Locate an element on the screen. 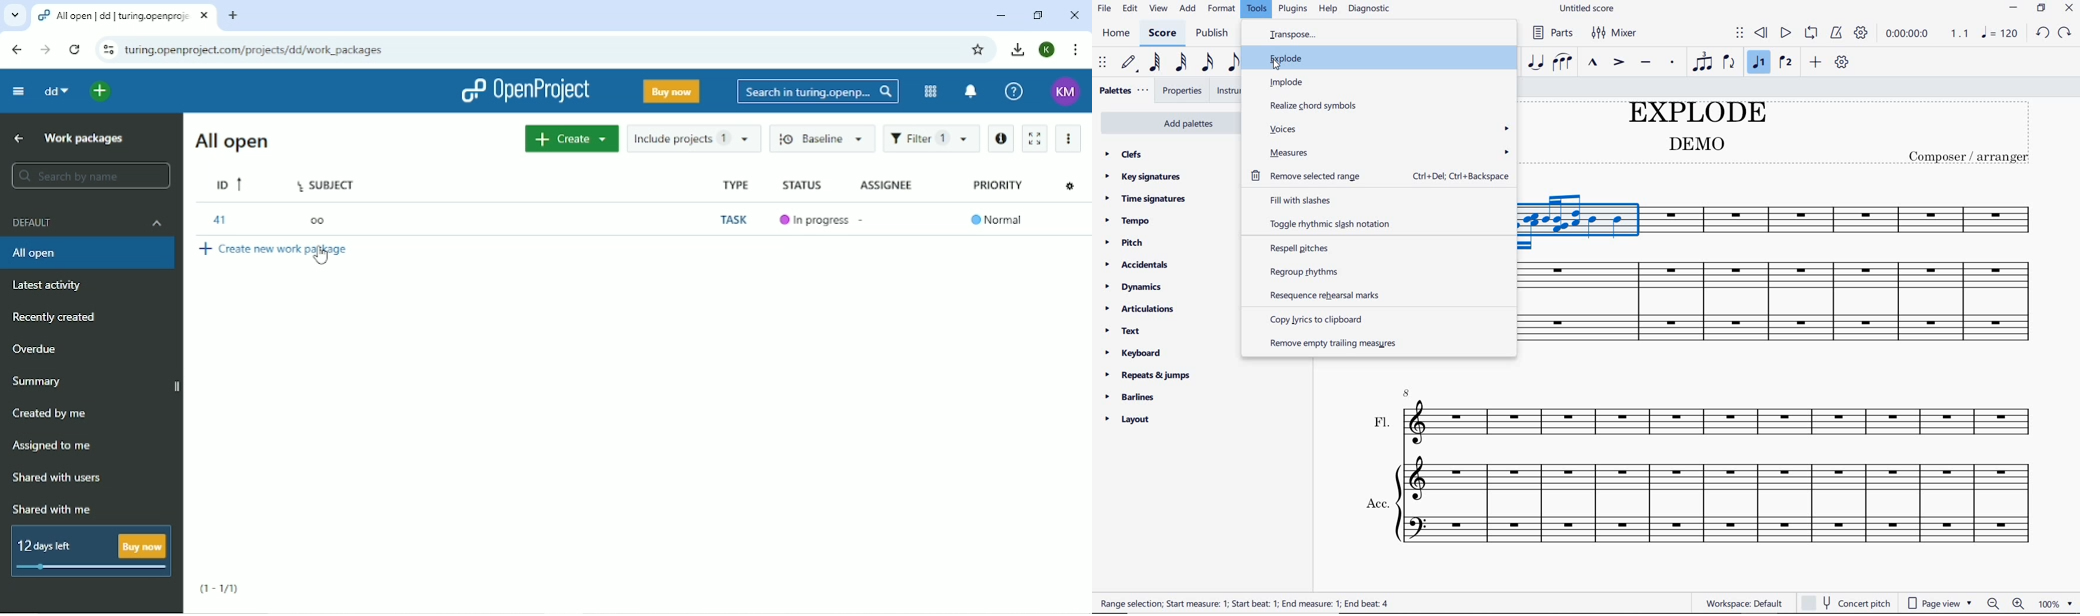 The image size is (2100, 616). remove selected ranges is located at coordinates (1382, 176).